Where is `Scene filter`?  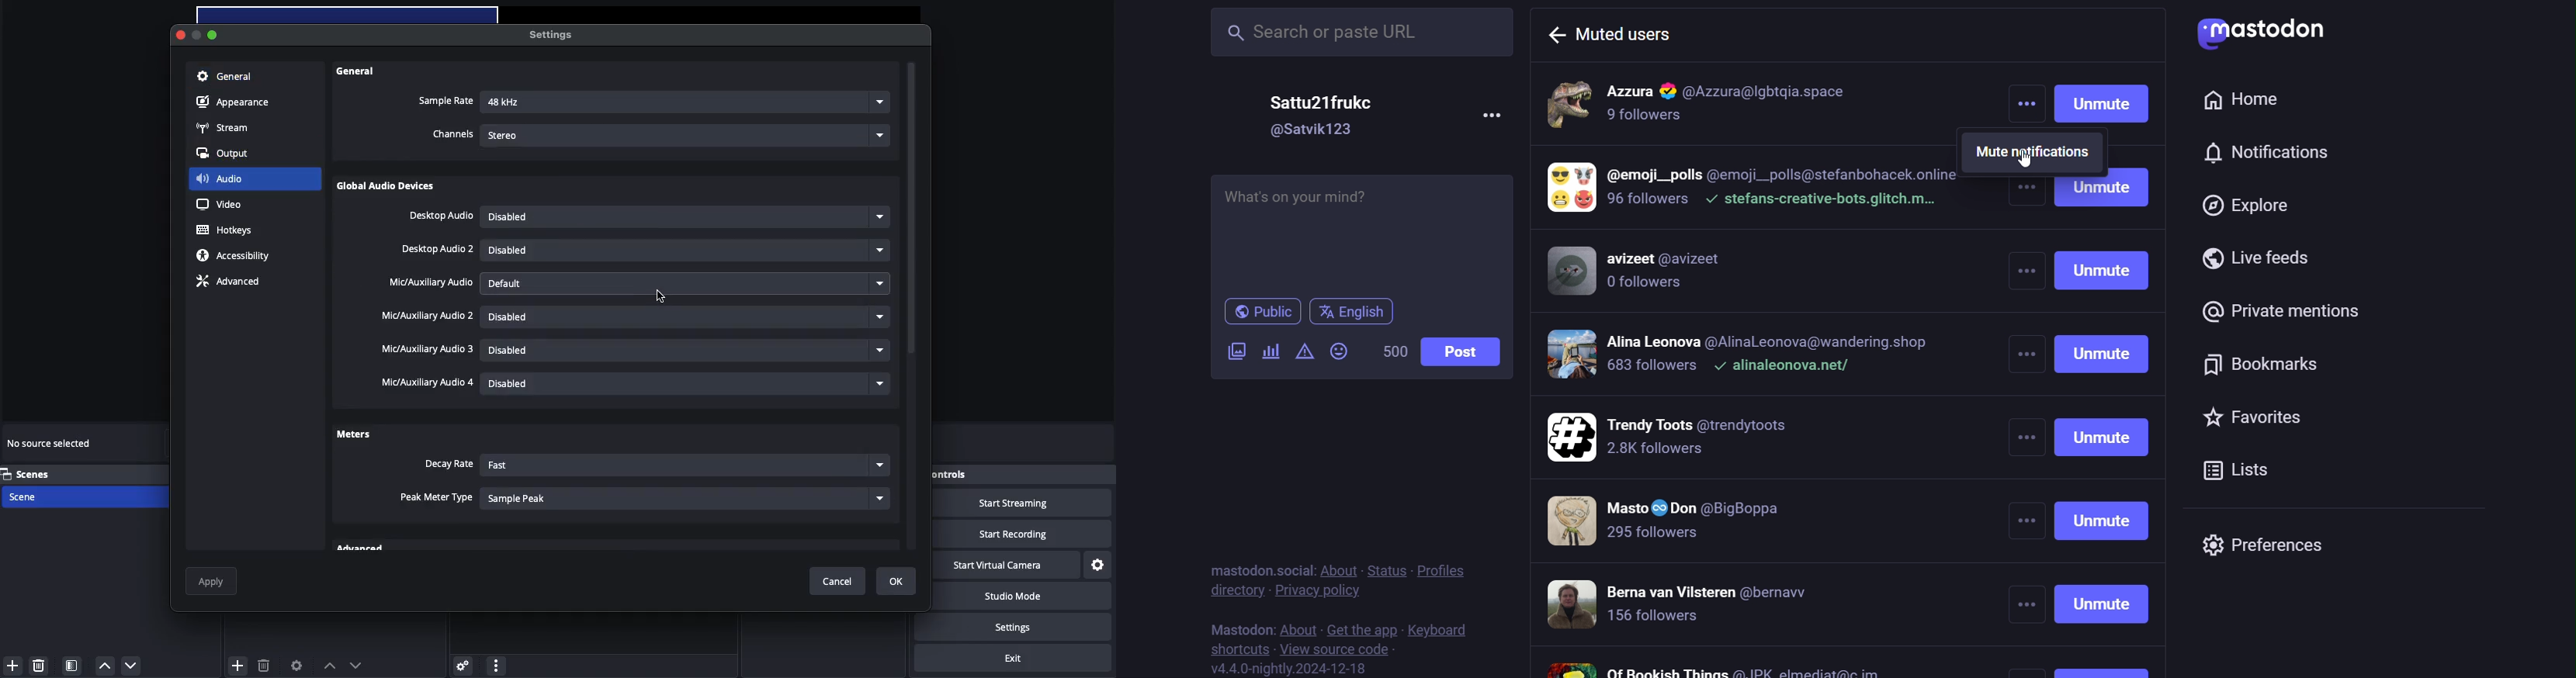 Scene filter is located at coordinates (72, 666).